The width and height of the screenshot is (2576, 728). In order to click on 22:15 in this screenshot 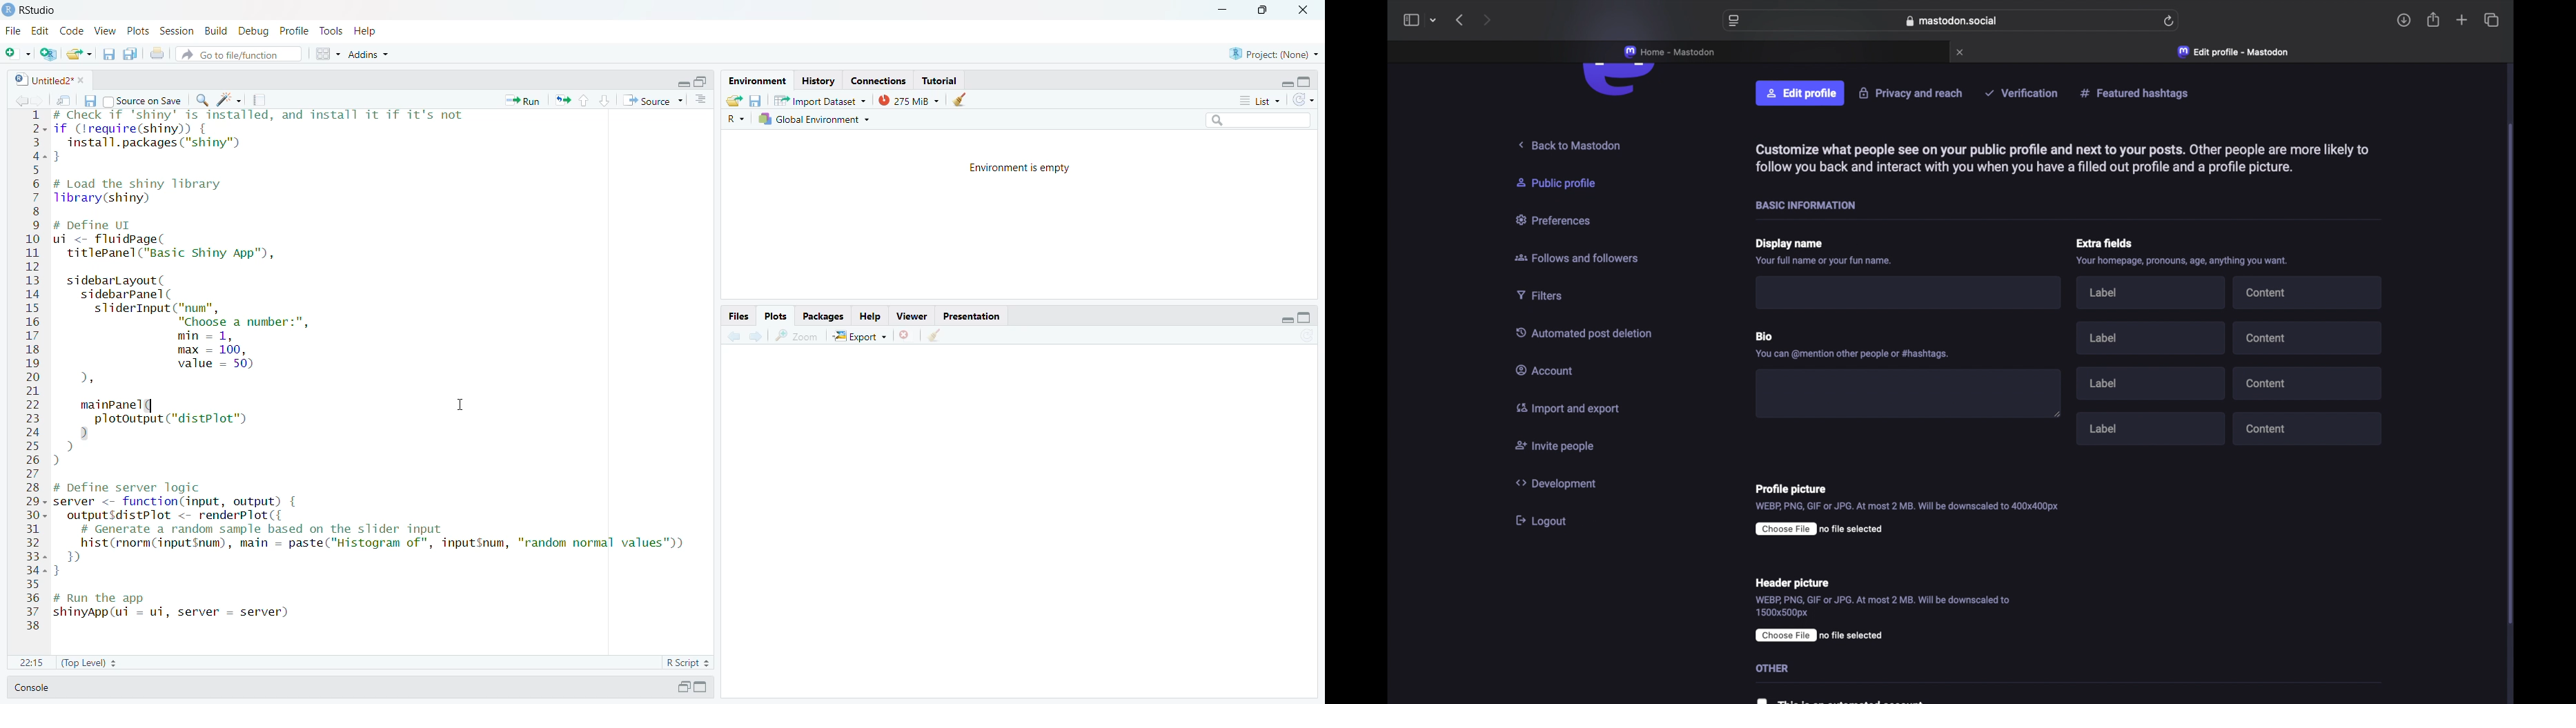, I will do `click(32, 663)`.